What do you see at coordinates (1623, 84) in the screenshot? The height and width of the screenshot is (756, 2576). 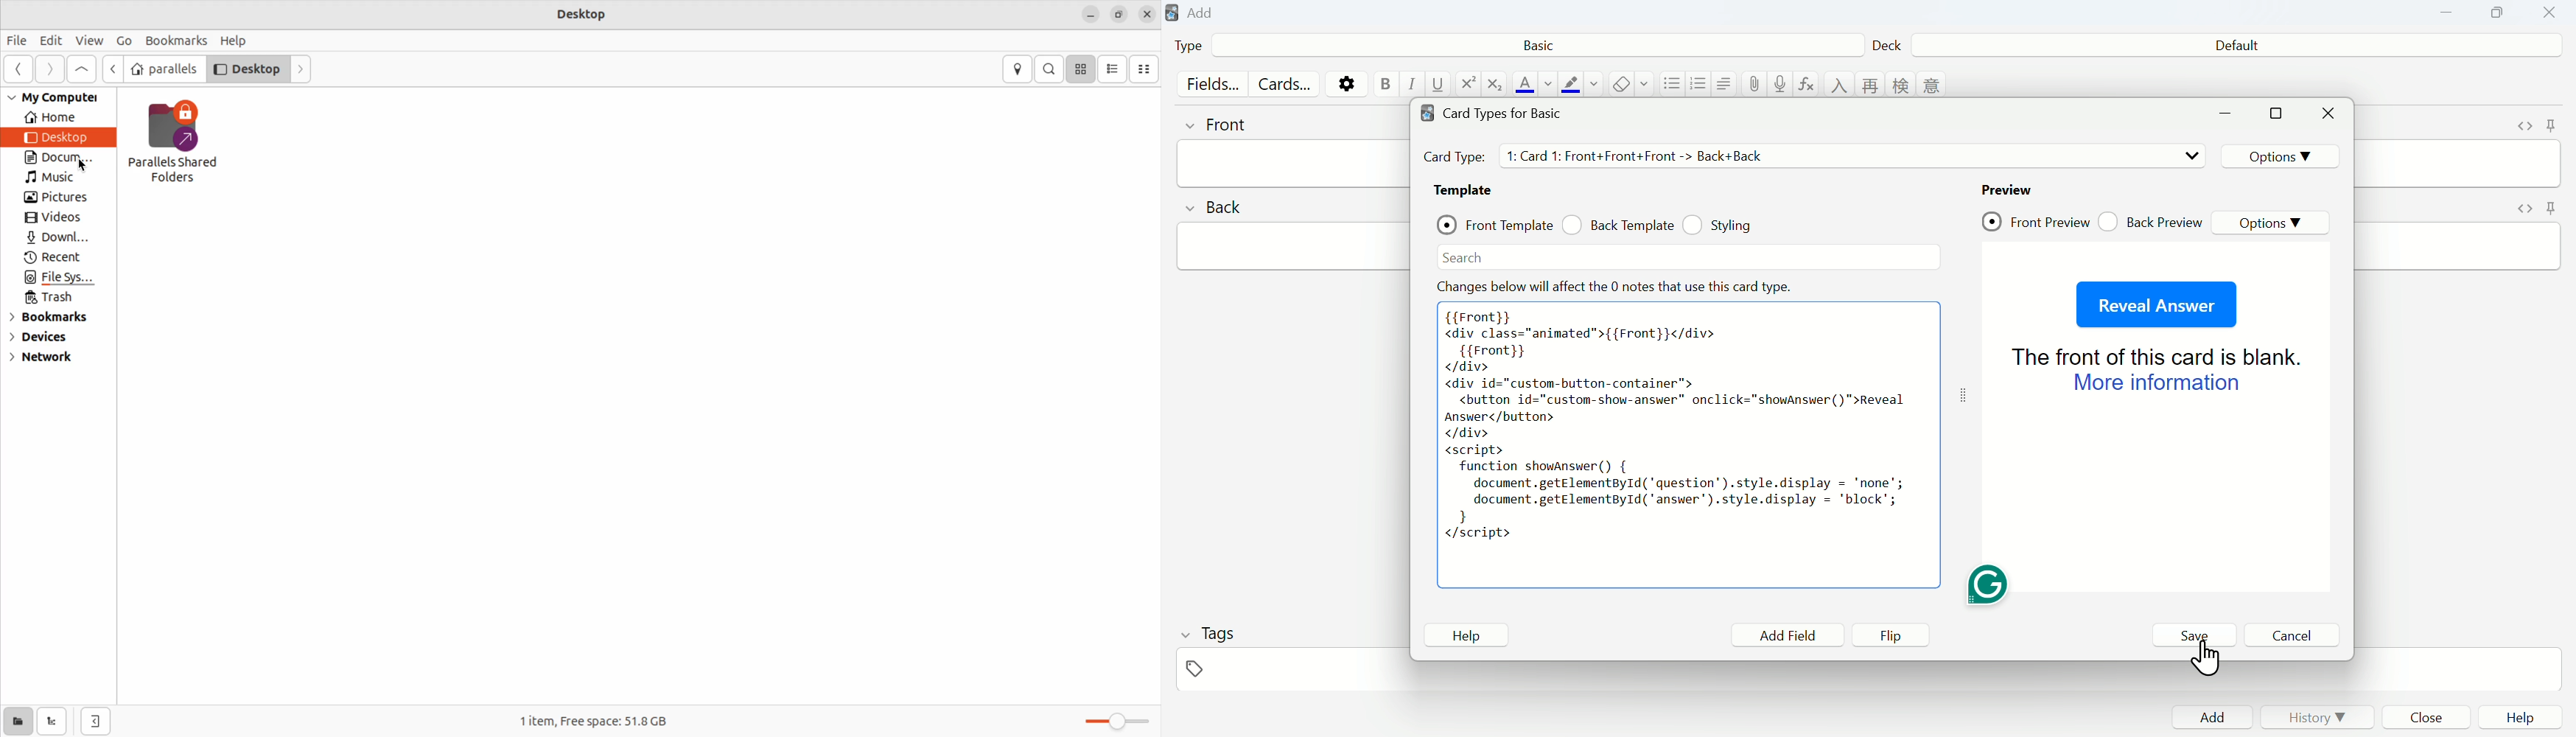 I see `remove formatting` at bounding box center [1623, 84].